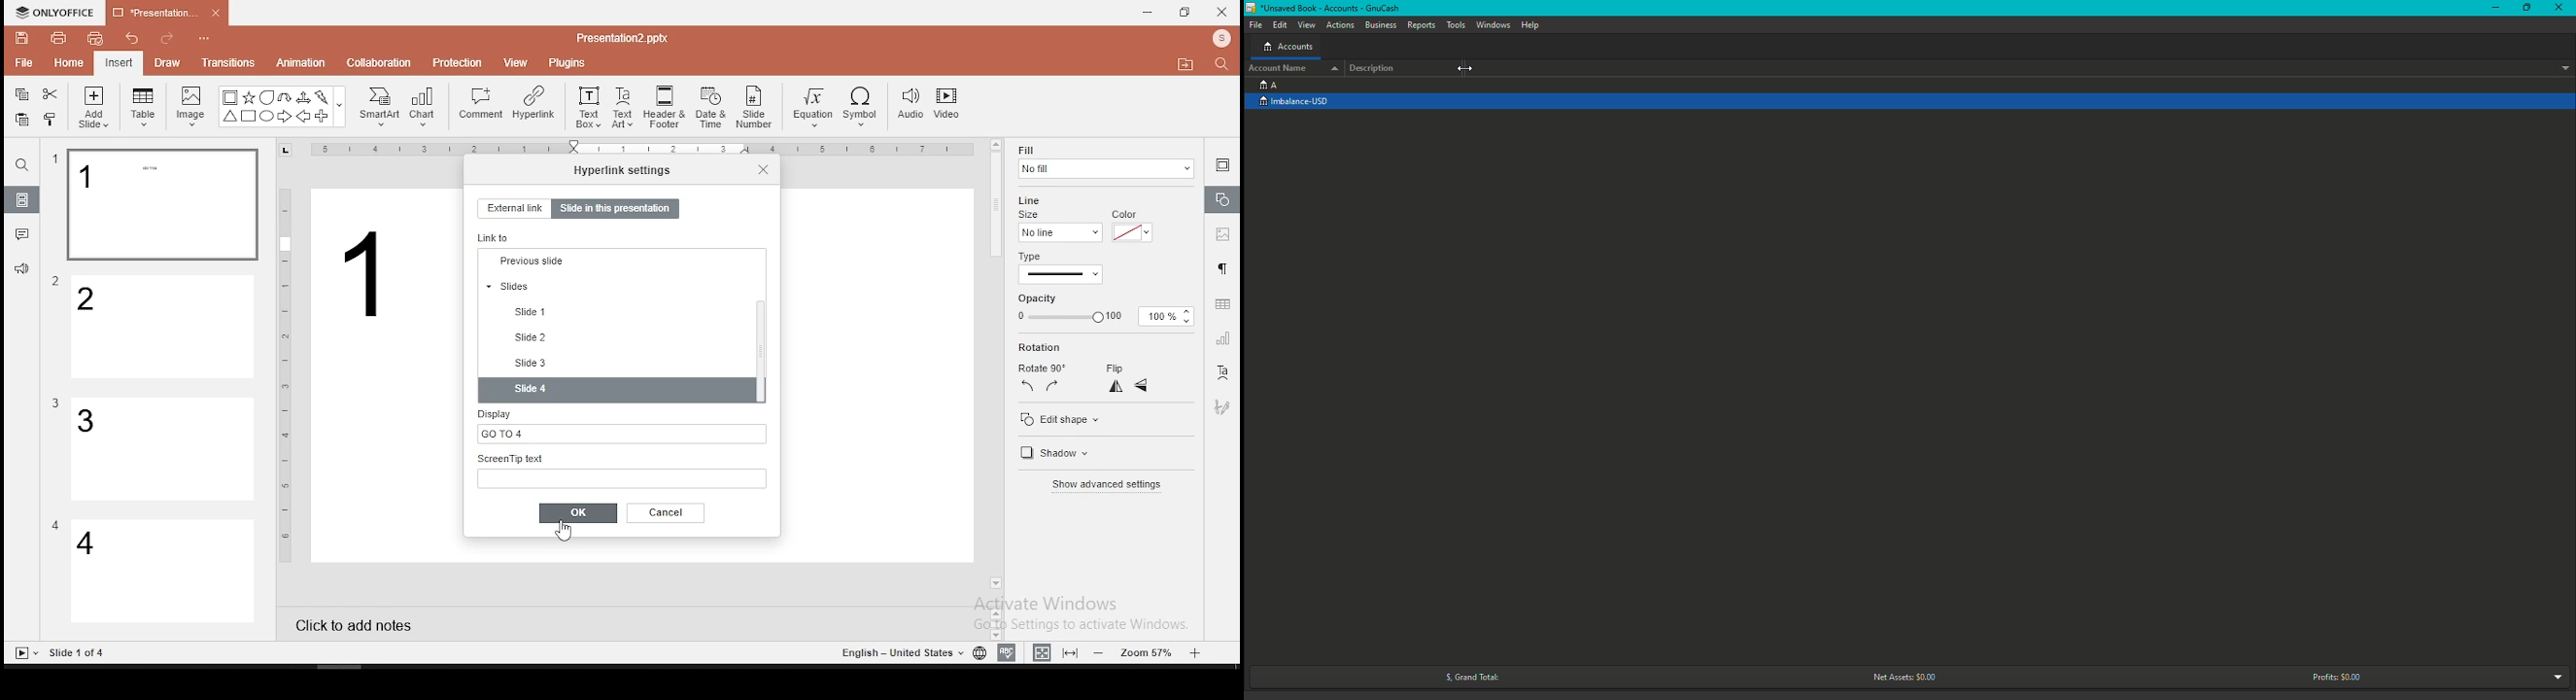  What do you see at coordinates (615, 337) in the screenshot?
I see `previous slide` at bounding box center [615, 337].